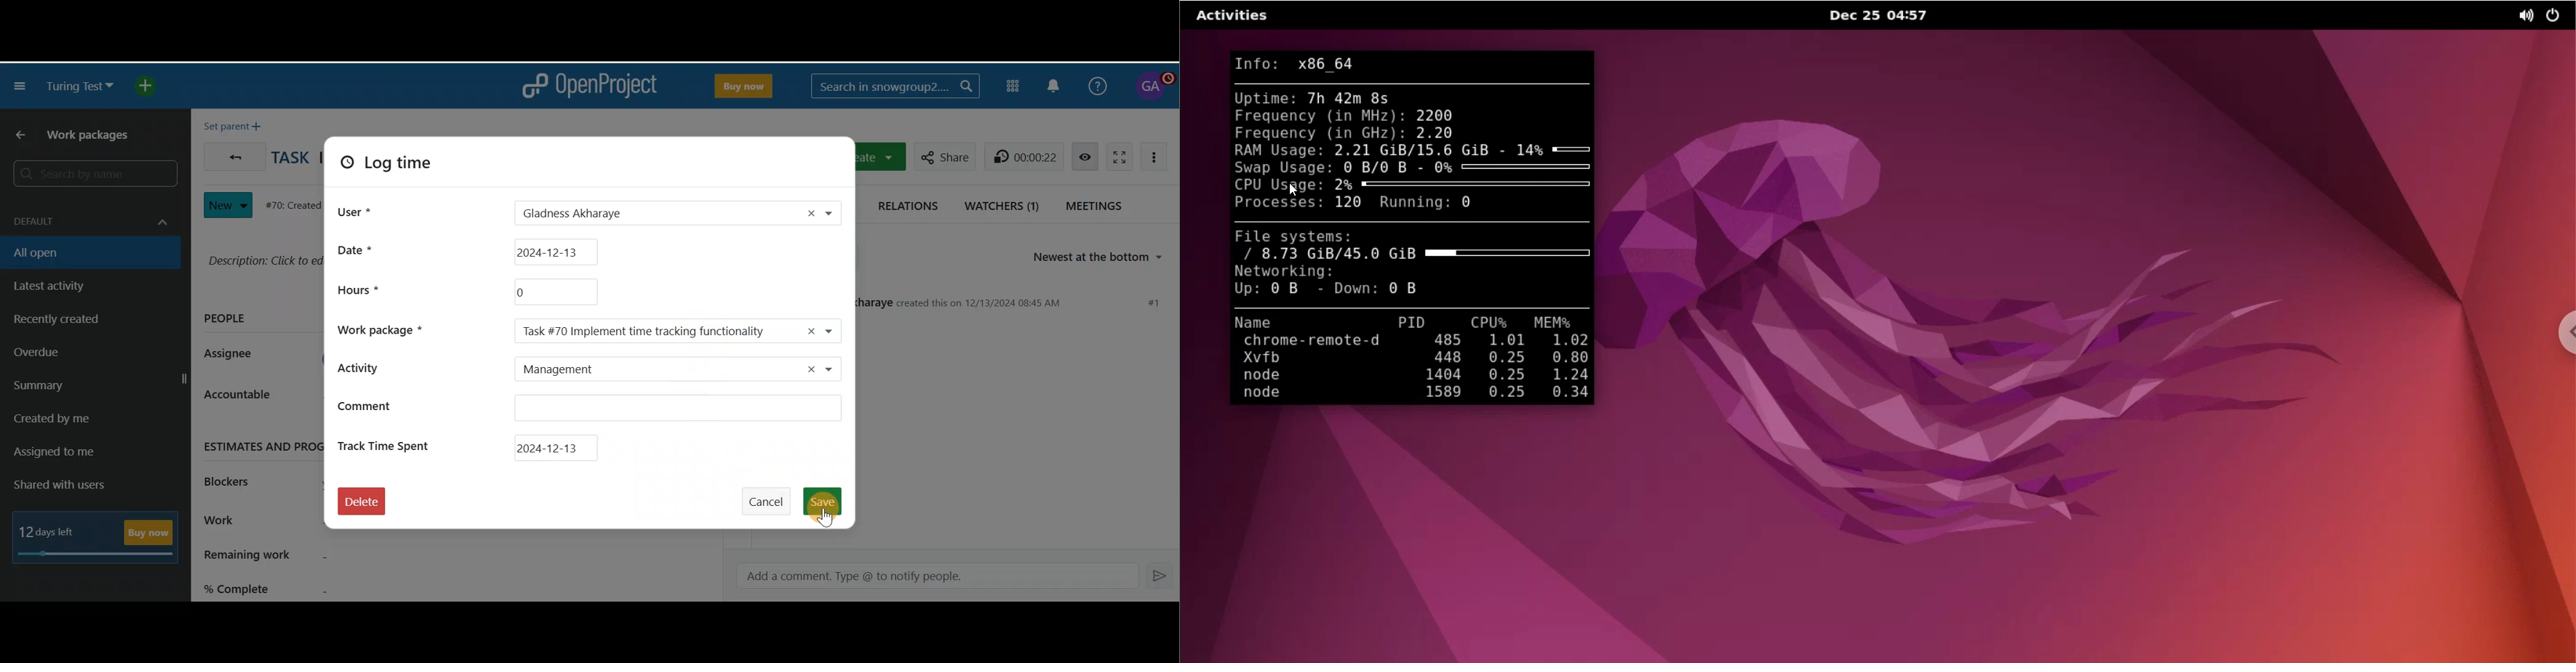  What do you see at coordinates (21, 88) in the screenshot?
I see `Collapse project menu` at bounding box center [21, 88].